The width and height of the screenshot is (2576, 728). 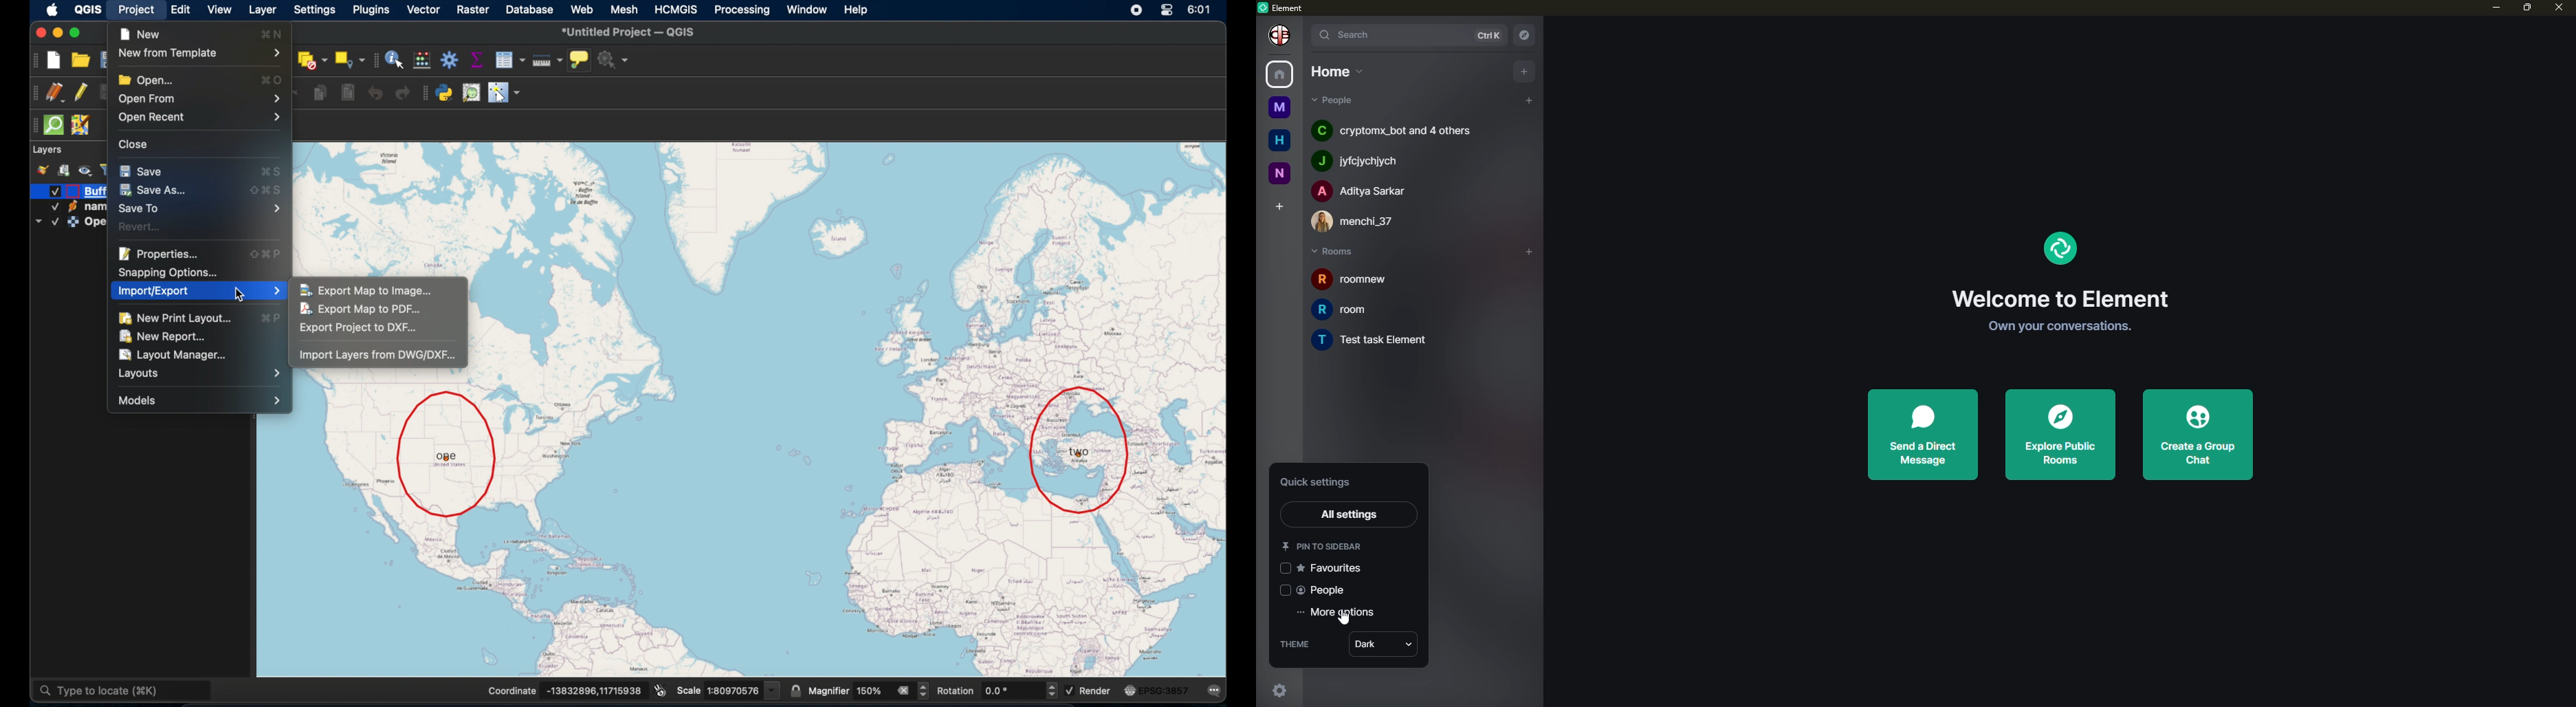 What do you see at coordinates (1277, 106) in the screenshot?
I see `myspace` at bounding box center [1277, 106].